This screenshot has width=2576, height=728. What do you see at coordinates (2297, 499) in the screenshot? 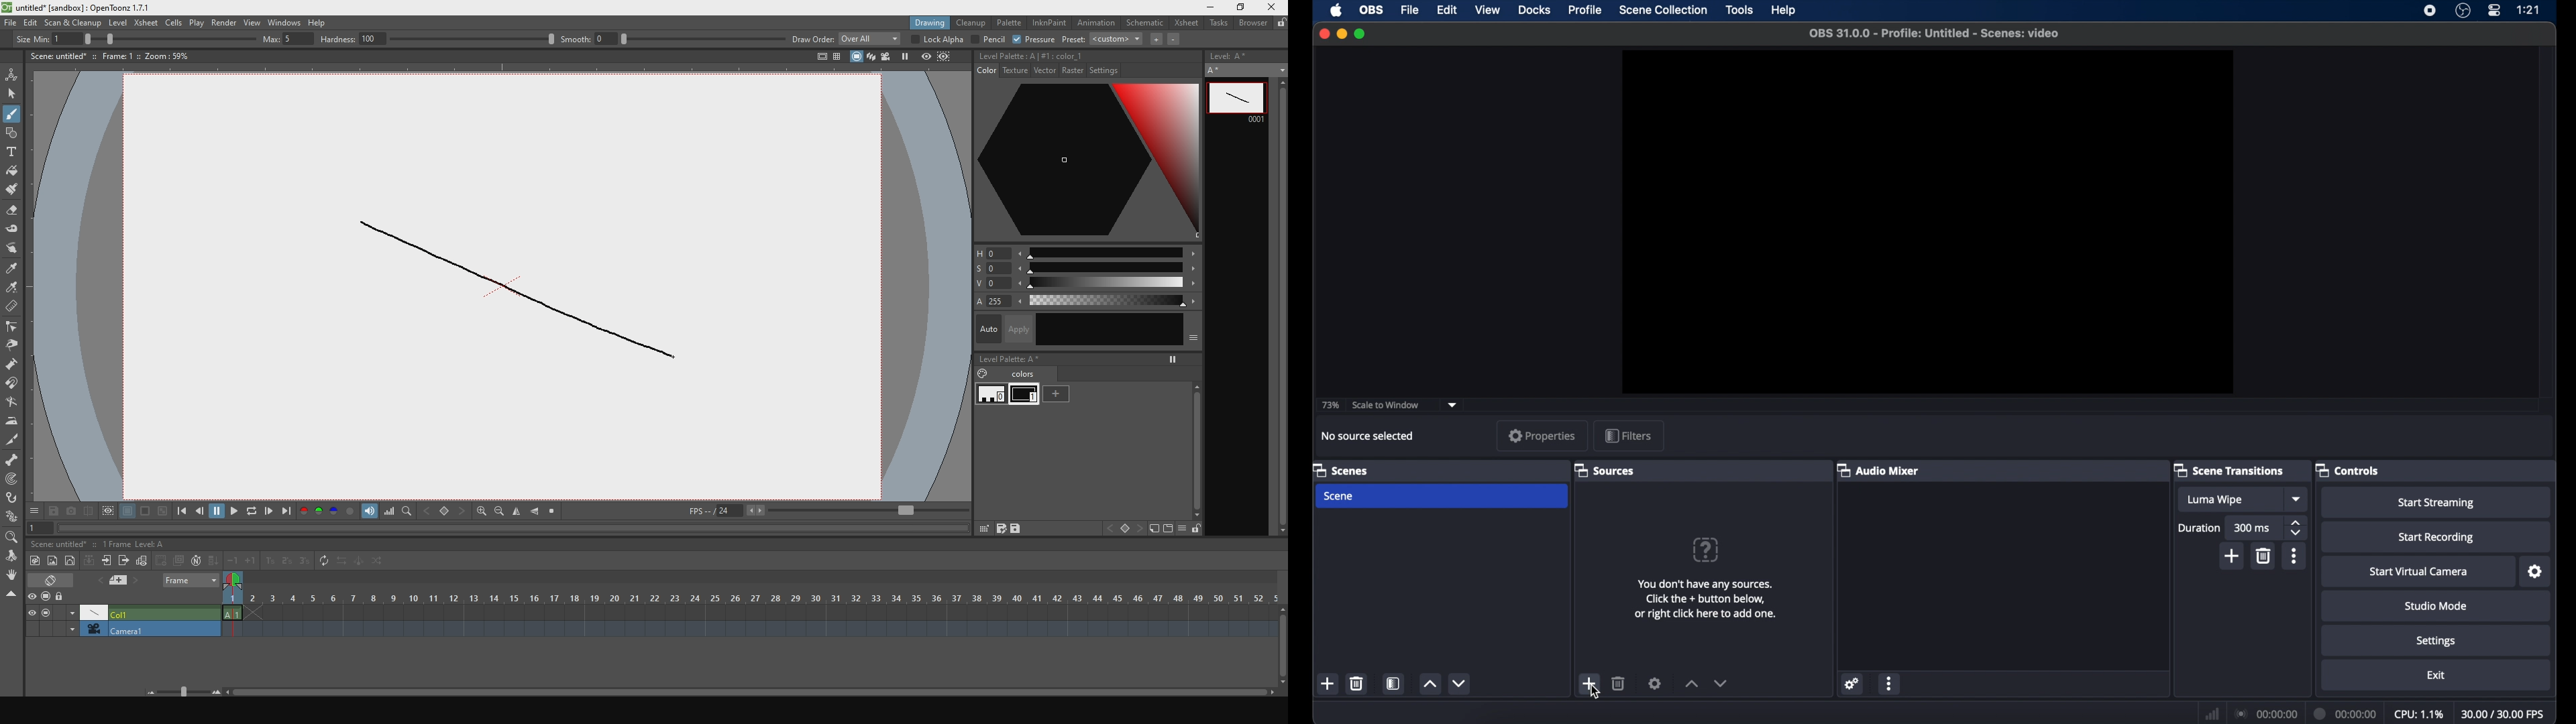
I see `dropdown` at bounding box center [2297, 499].